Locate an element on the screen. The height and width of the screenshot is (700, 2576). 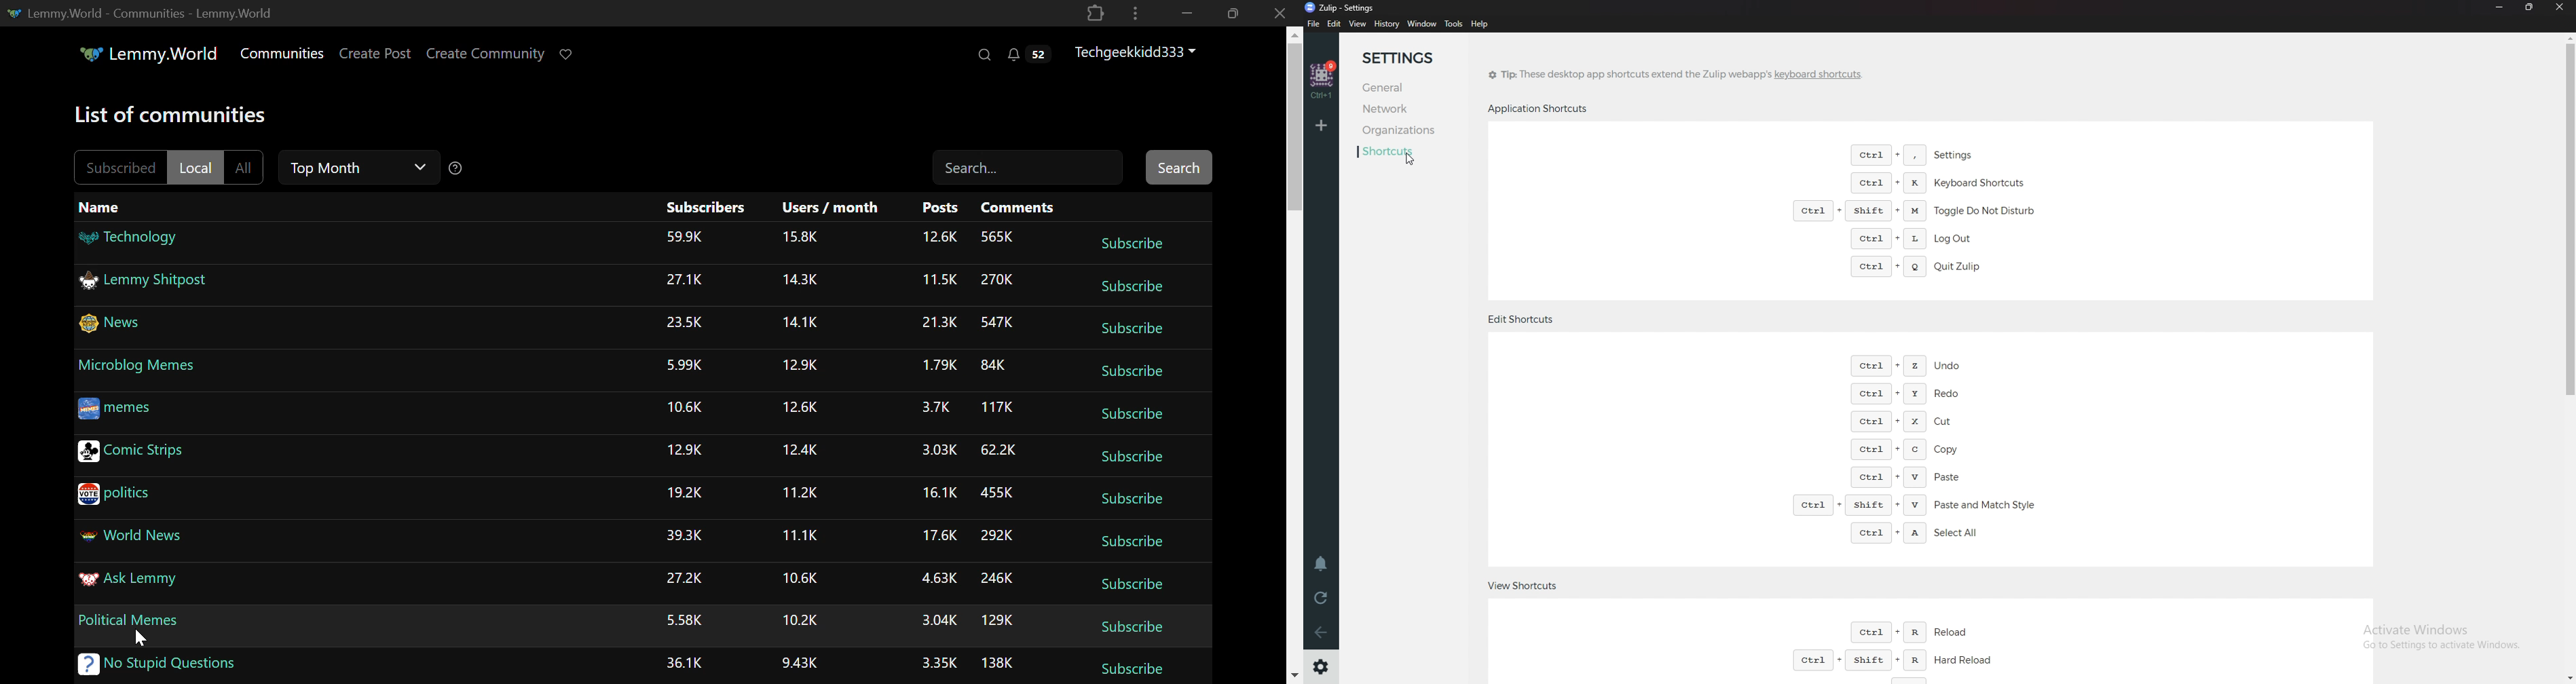
Name Column Heading is located at coordinates (105, 210).